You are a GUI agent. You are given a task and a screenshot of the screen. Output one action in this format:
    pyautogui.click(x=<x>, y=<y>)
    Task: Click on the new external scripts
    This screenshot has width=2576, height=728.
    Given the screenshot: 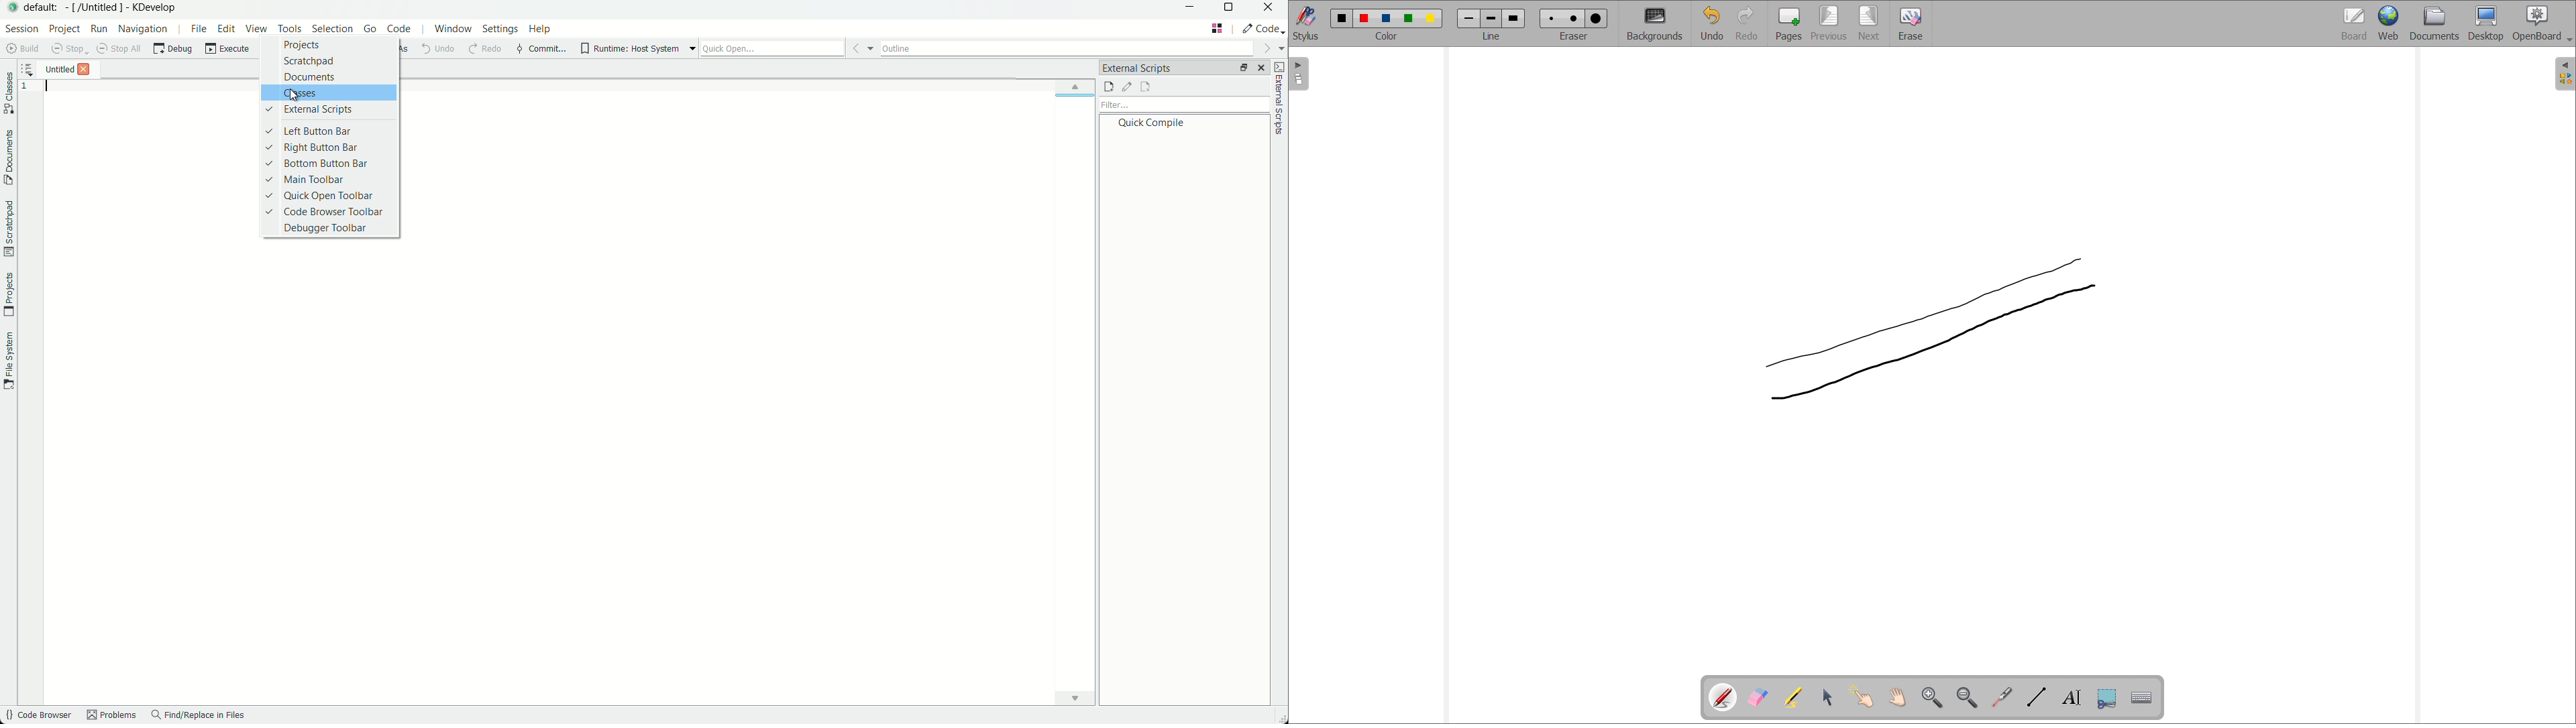 What is the action you would take?
    pyautogui.click(x=1108, y=88)
    